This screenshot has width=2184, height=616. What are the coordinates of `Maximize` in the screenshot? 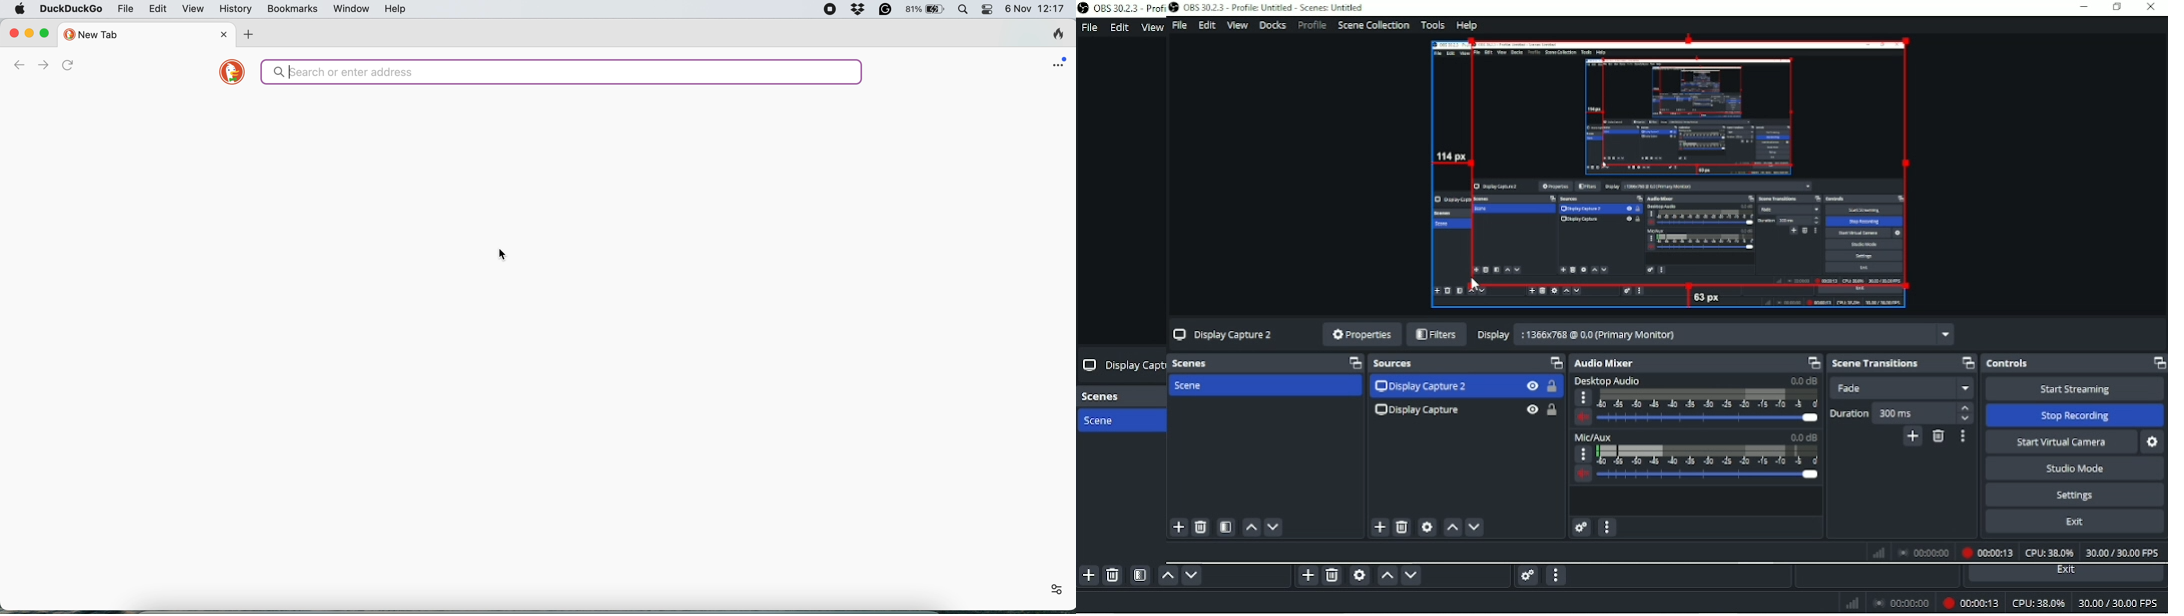 It's located at (2158, 364).